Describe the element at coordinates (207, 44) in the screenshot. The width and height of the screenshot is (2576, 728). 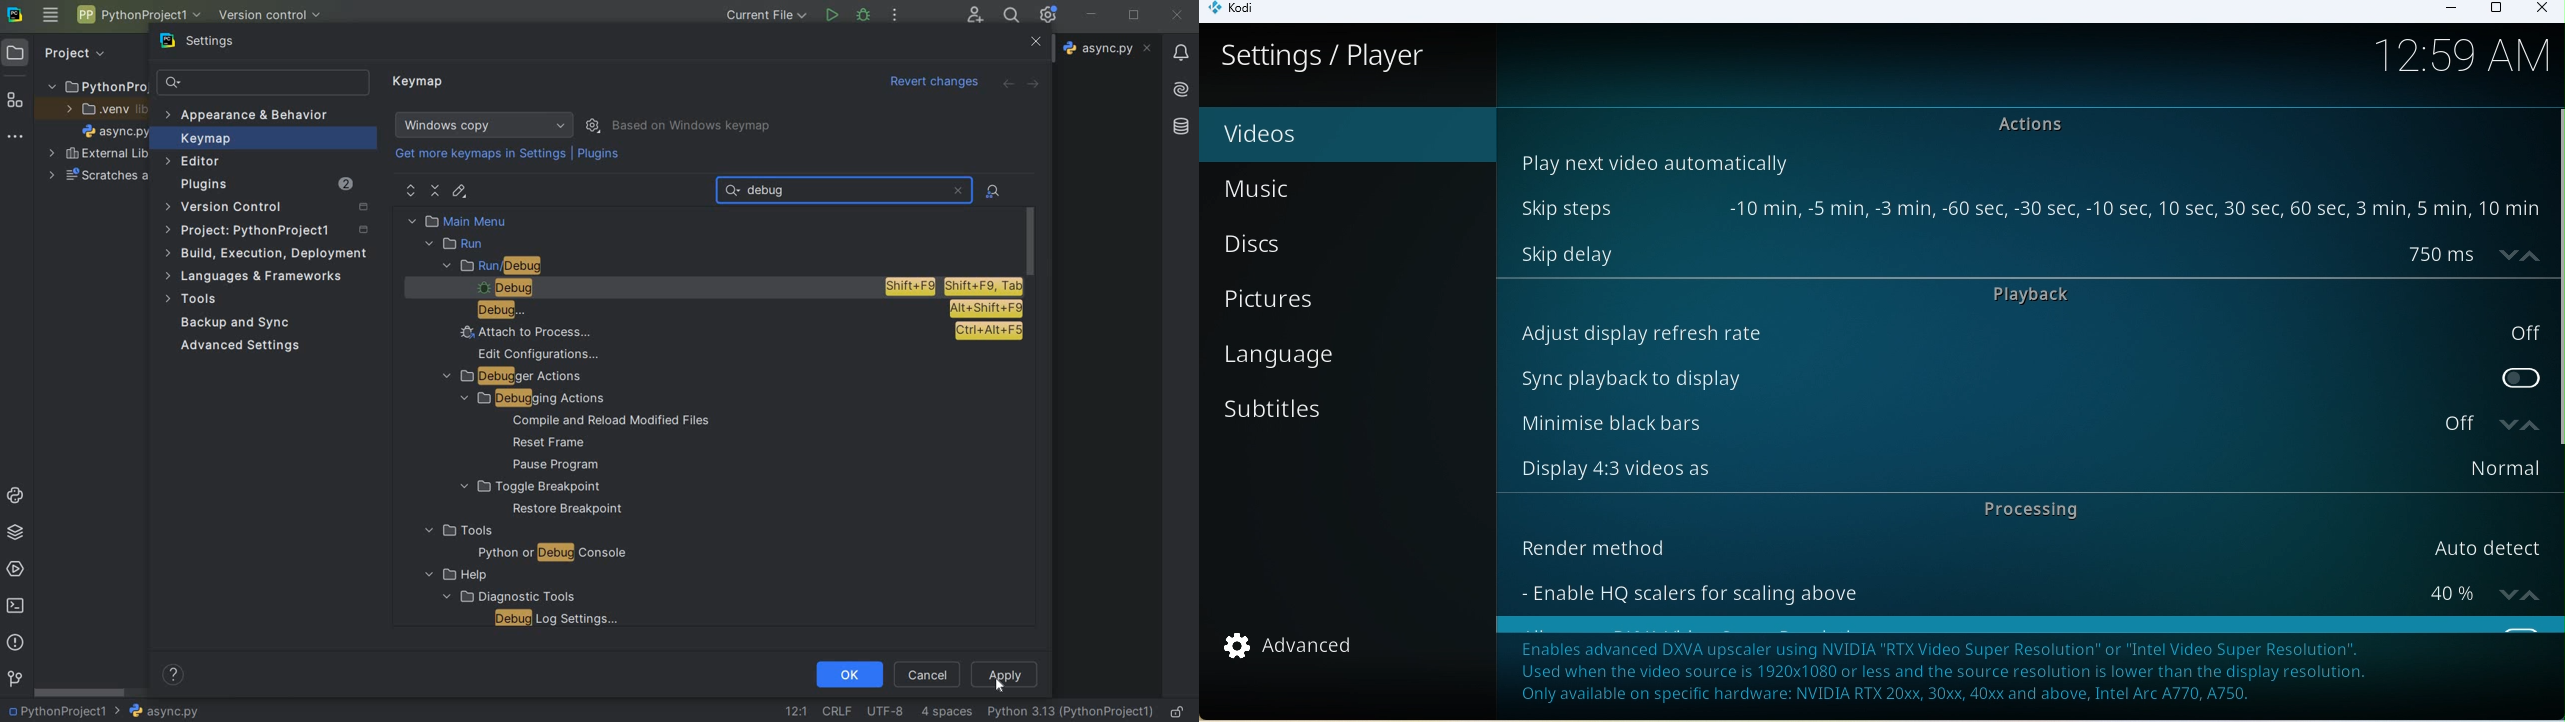
I see `settings` at that location.